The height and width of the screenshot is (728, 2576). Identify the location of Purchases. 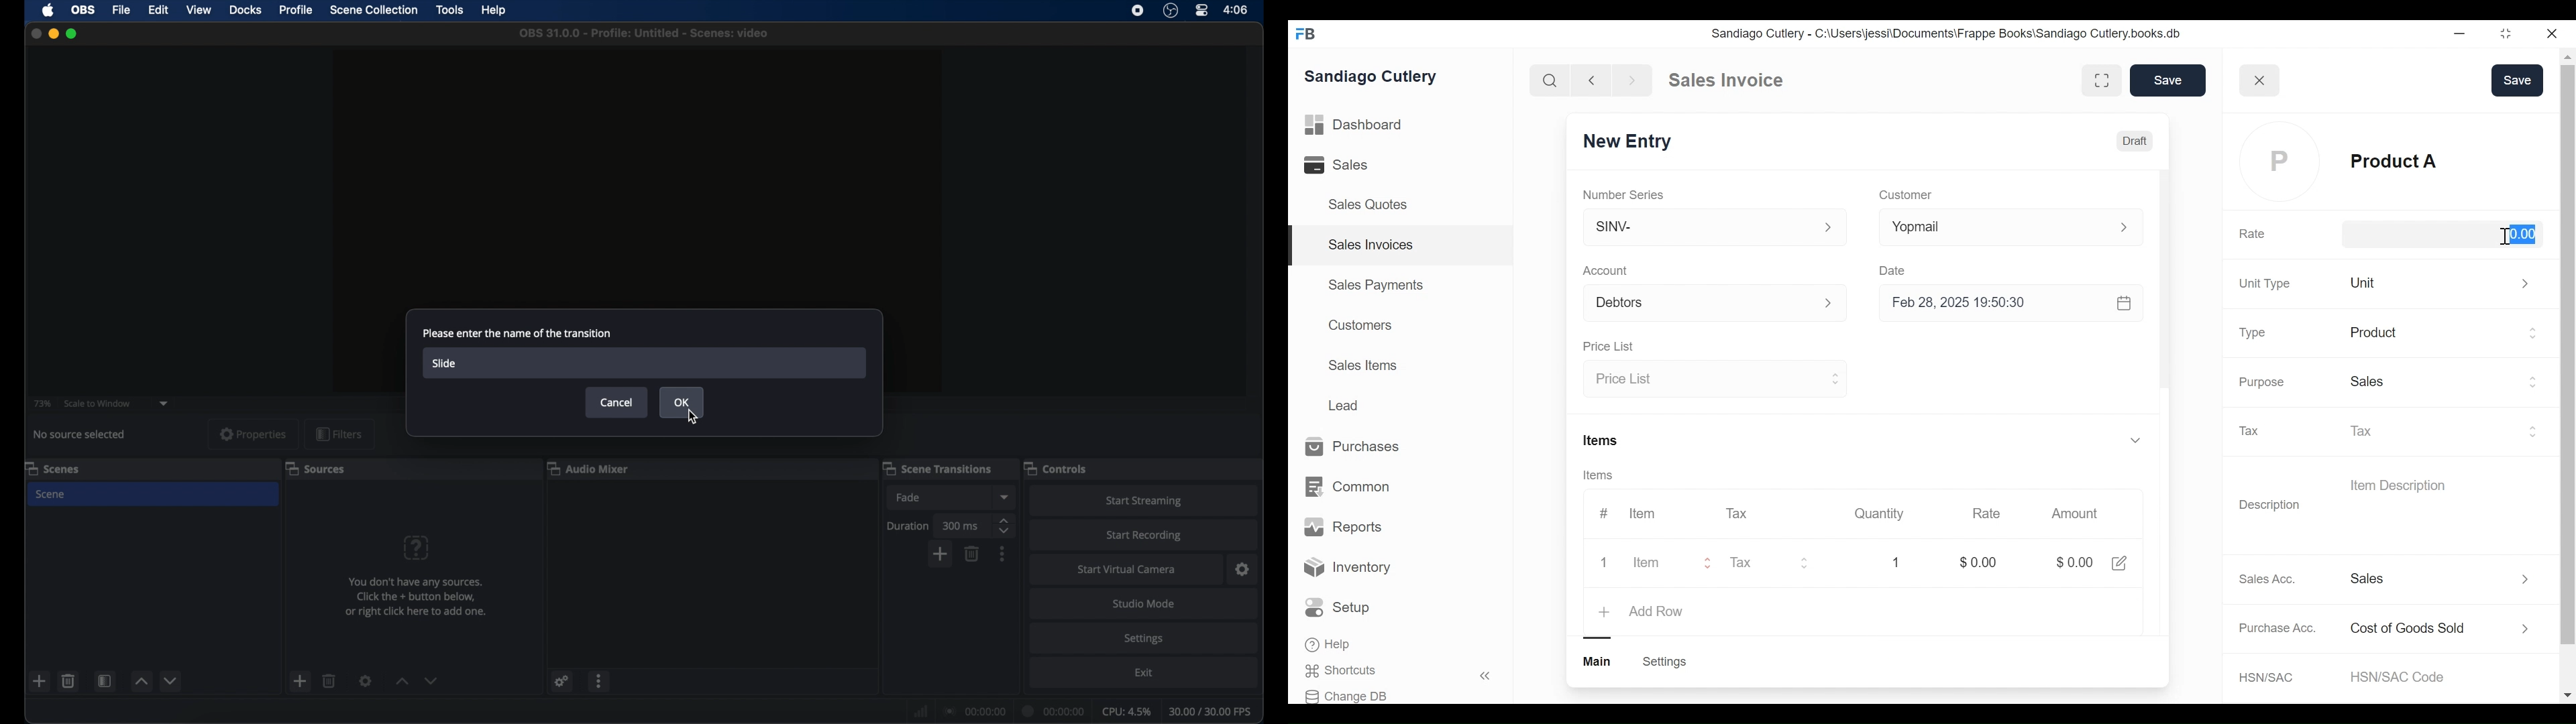
(1359, 447).